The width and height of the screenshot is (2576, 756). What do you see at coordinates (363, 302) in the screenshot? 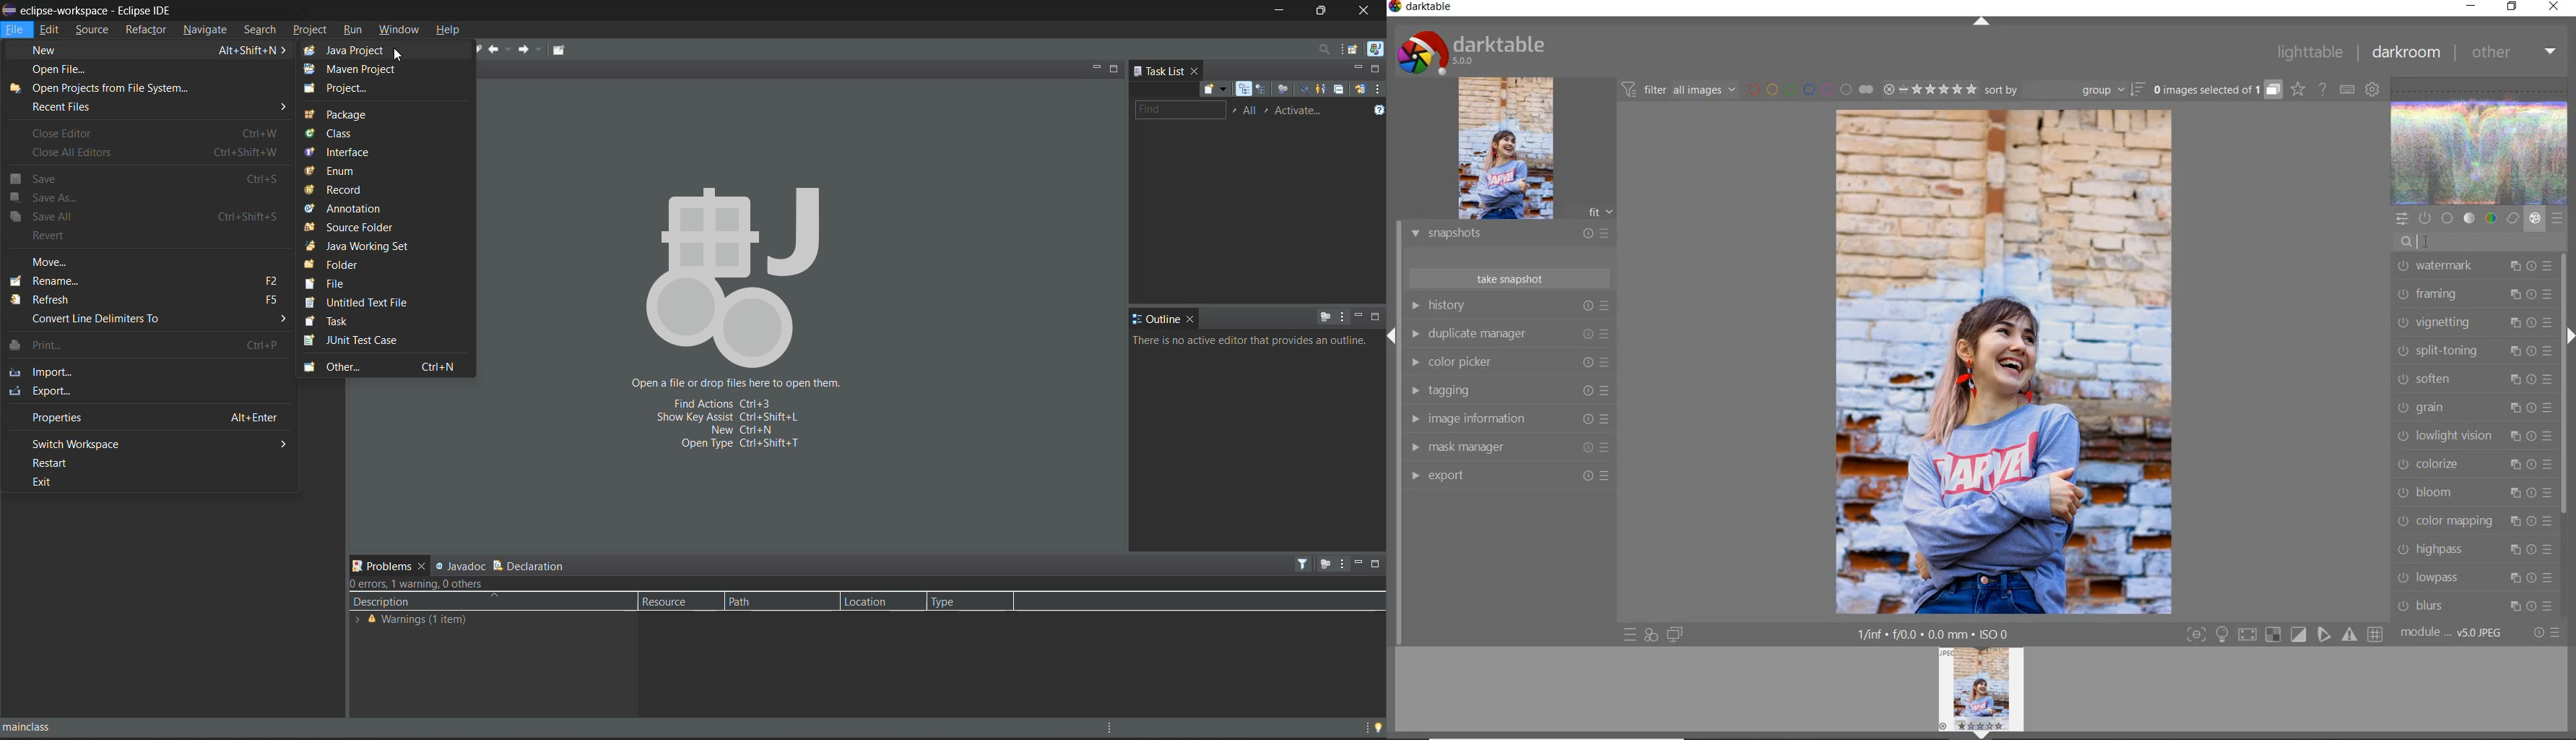
I see `untitled text file` at bounding box center [363, 302].